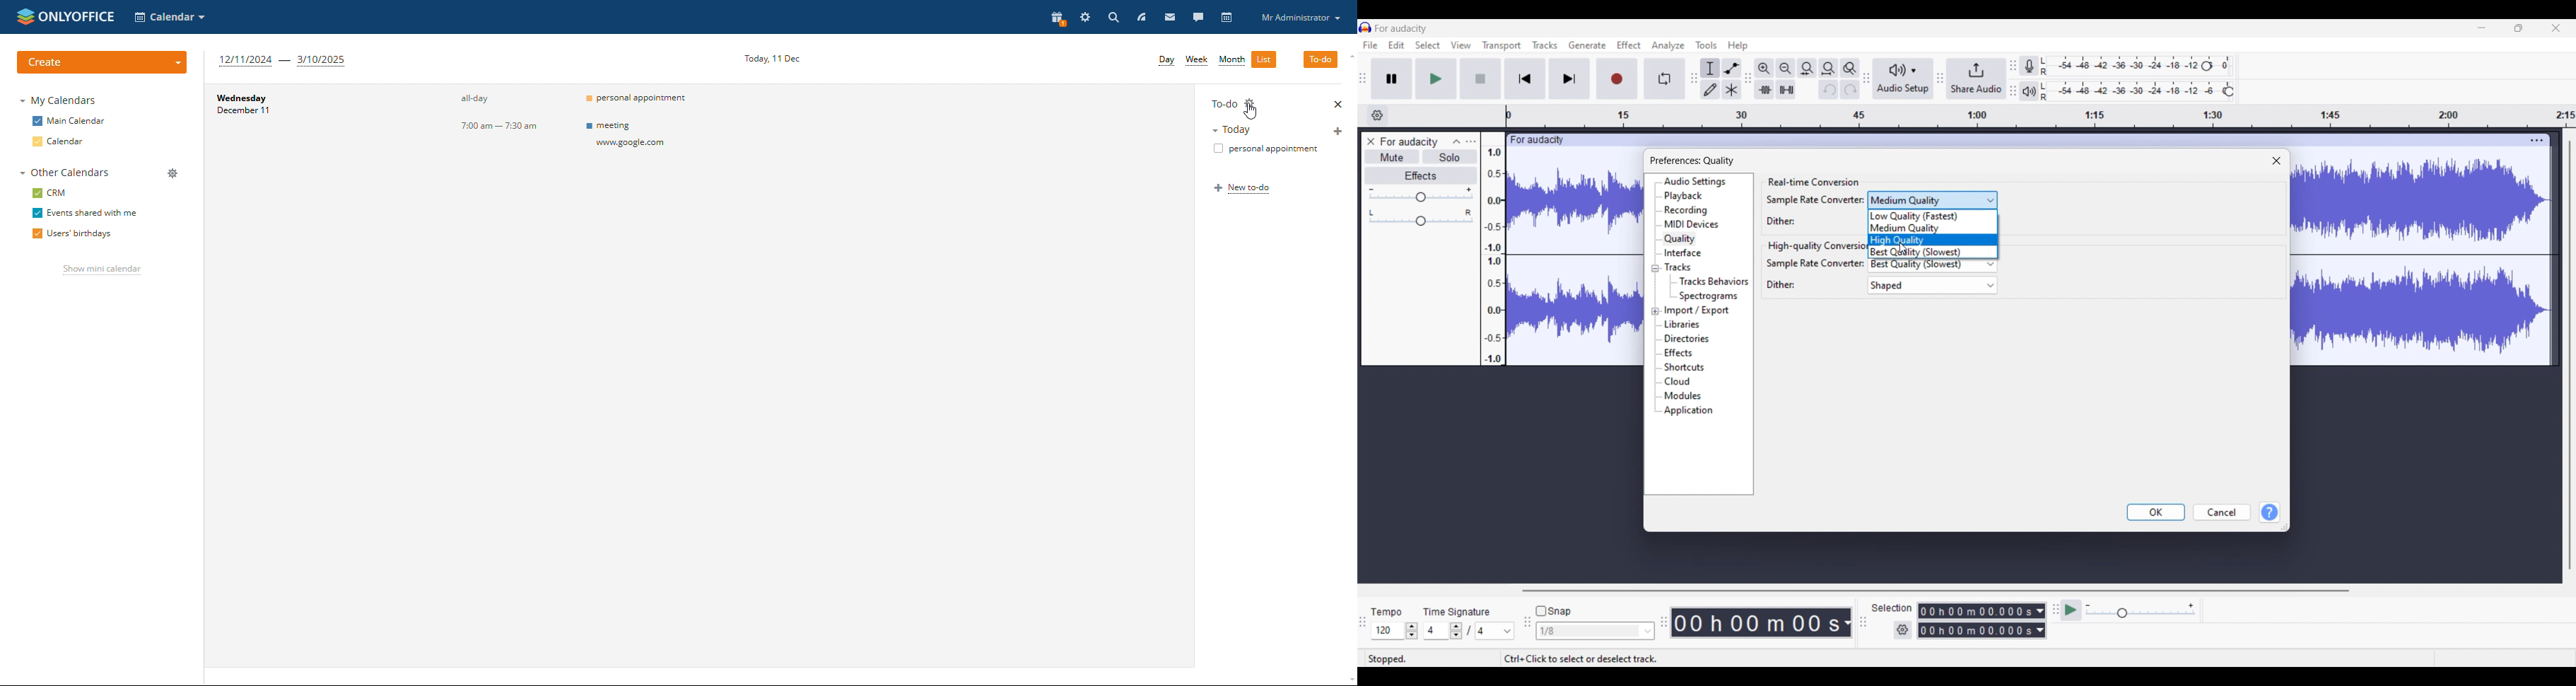 The width and height of the screenshot is (2576, 700). What do you see at coordinates (1655, 290) in the screenshot?
I see `Collapse/Expand` at bounding box center [1655, 290].